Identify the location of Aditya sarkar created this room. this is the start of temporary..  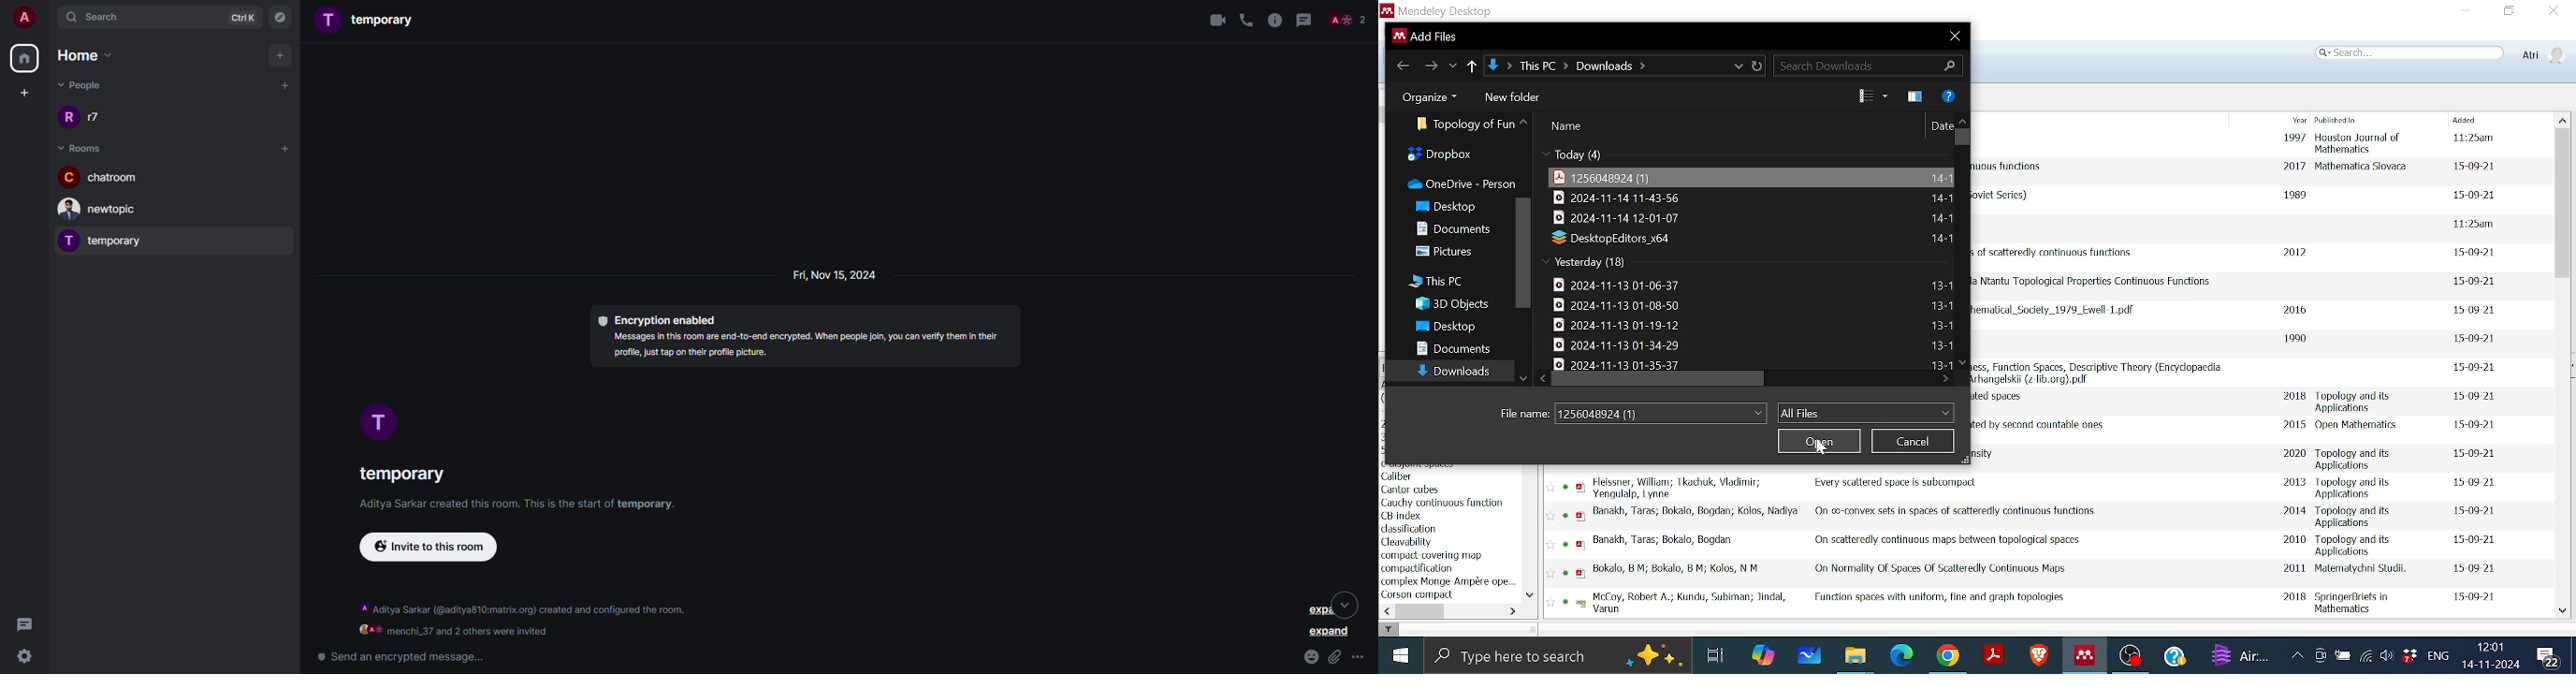
(508, 506).